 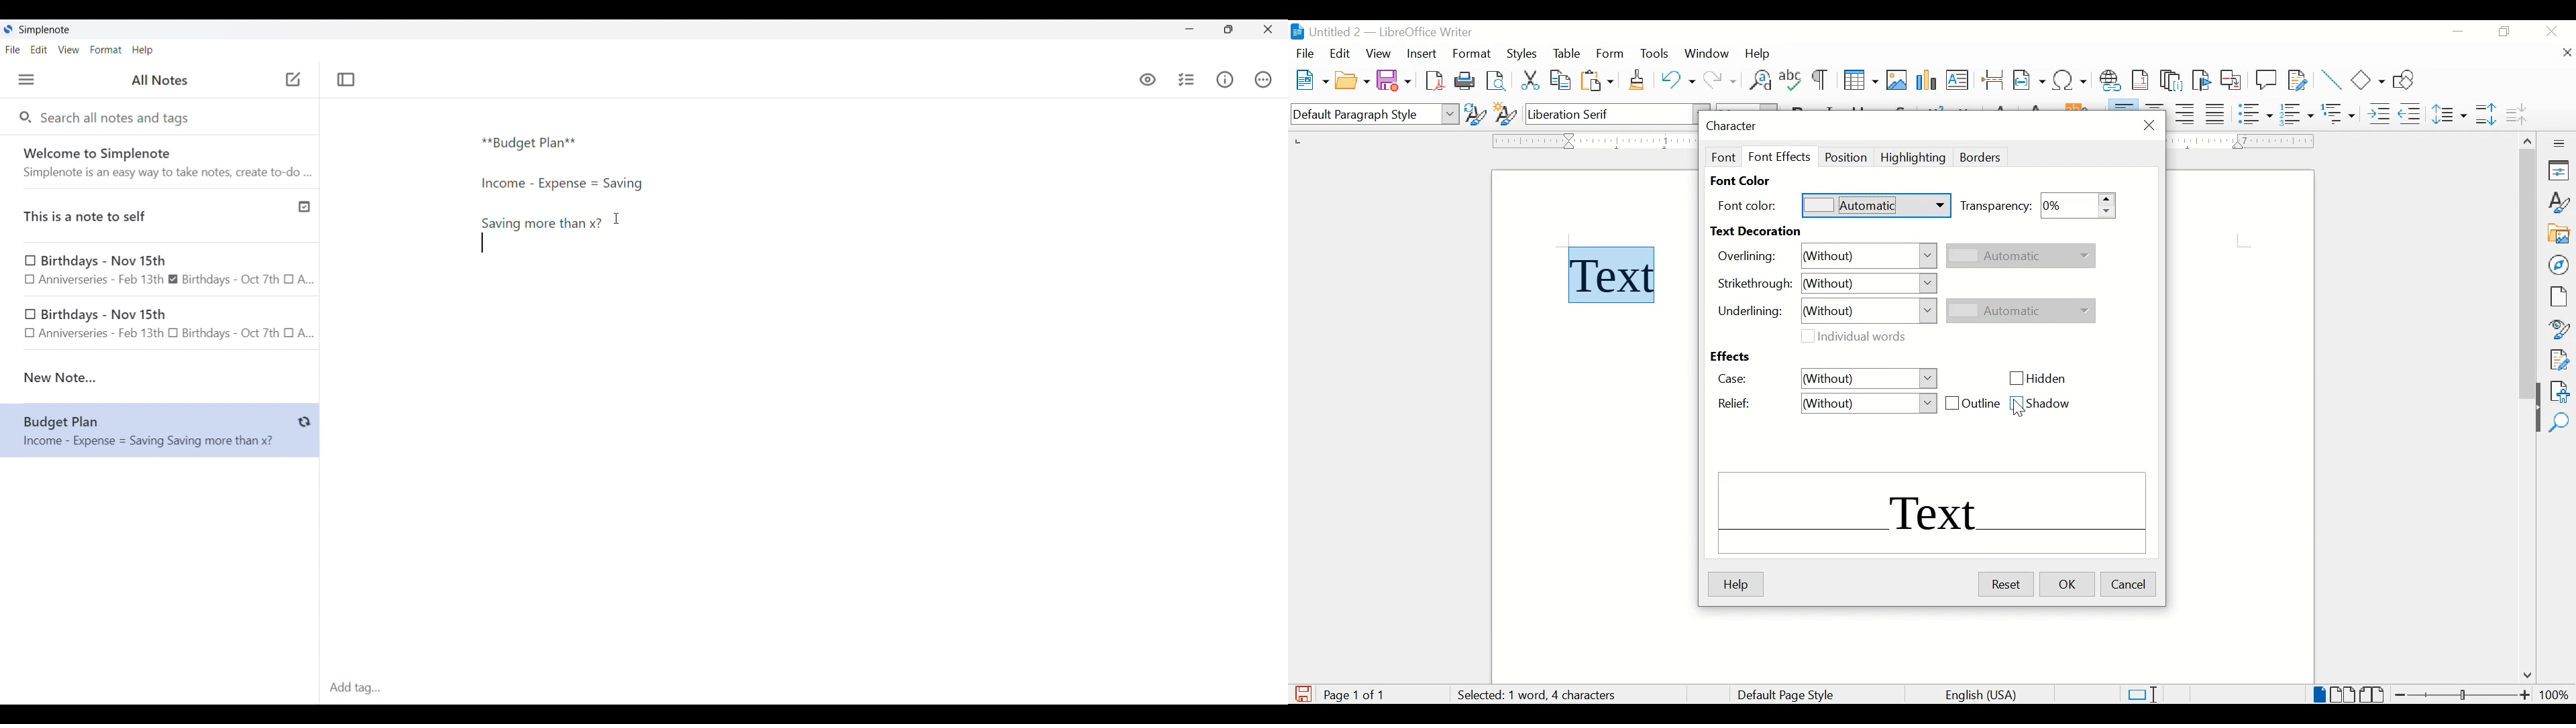 I want to click on Text line moved down, so click(x=482, y=243).